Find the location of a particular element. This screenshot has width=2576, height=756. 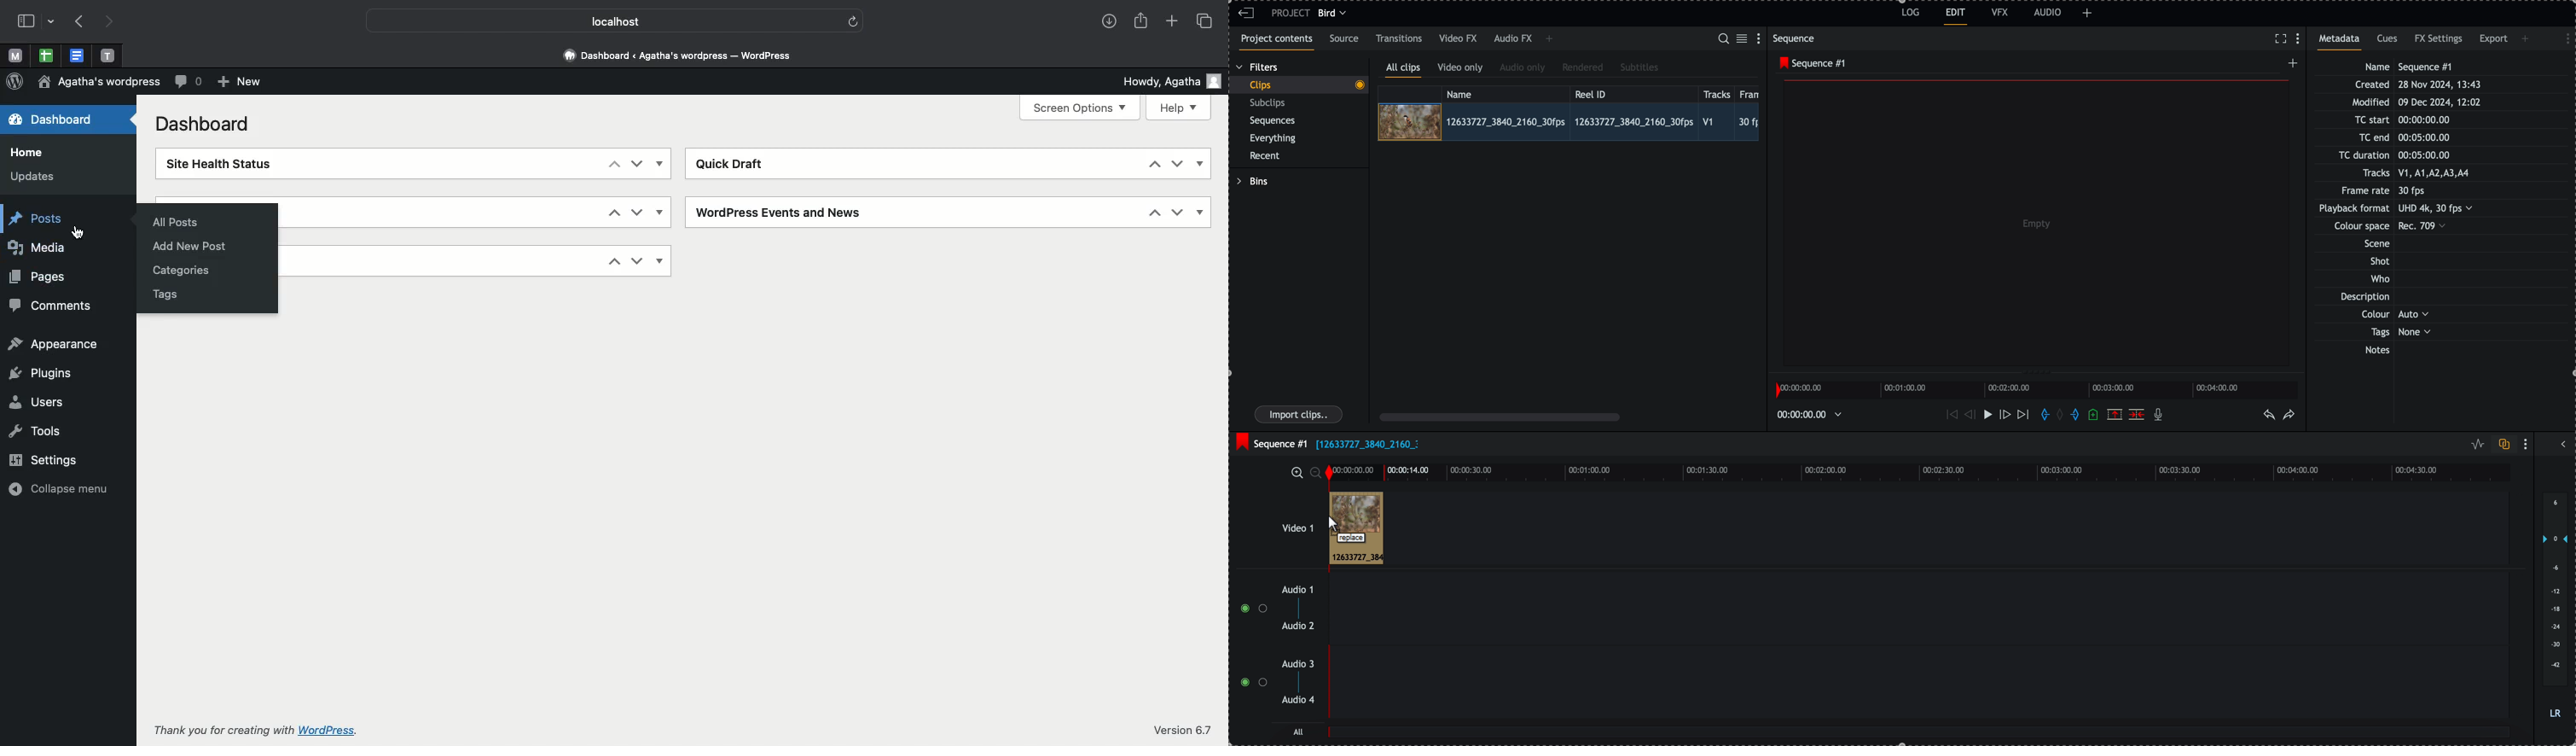

show/hide full audio mix is located at coordinates (2562, 443).